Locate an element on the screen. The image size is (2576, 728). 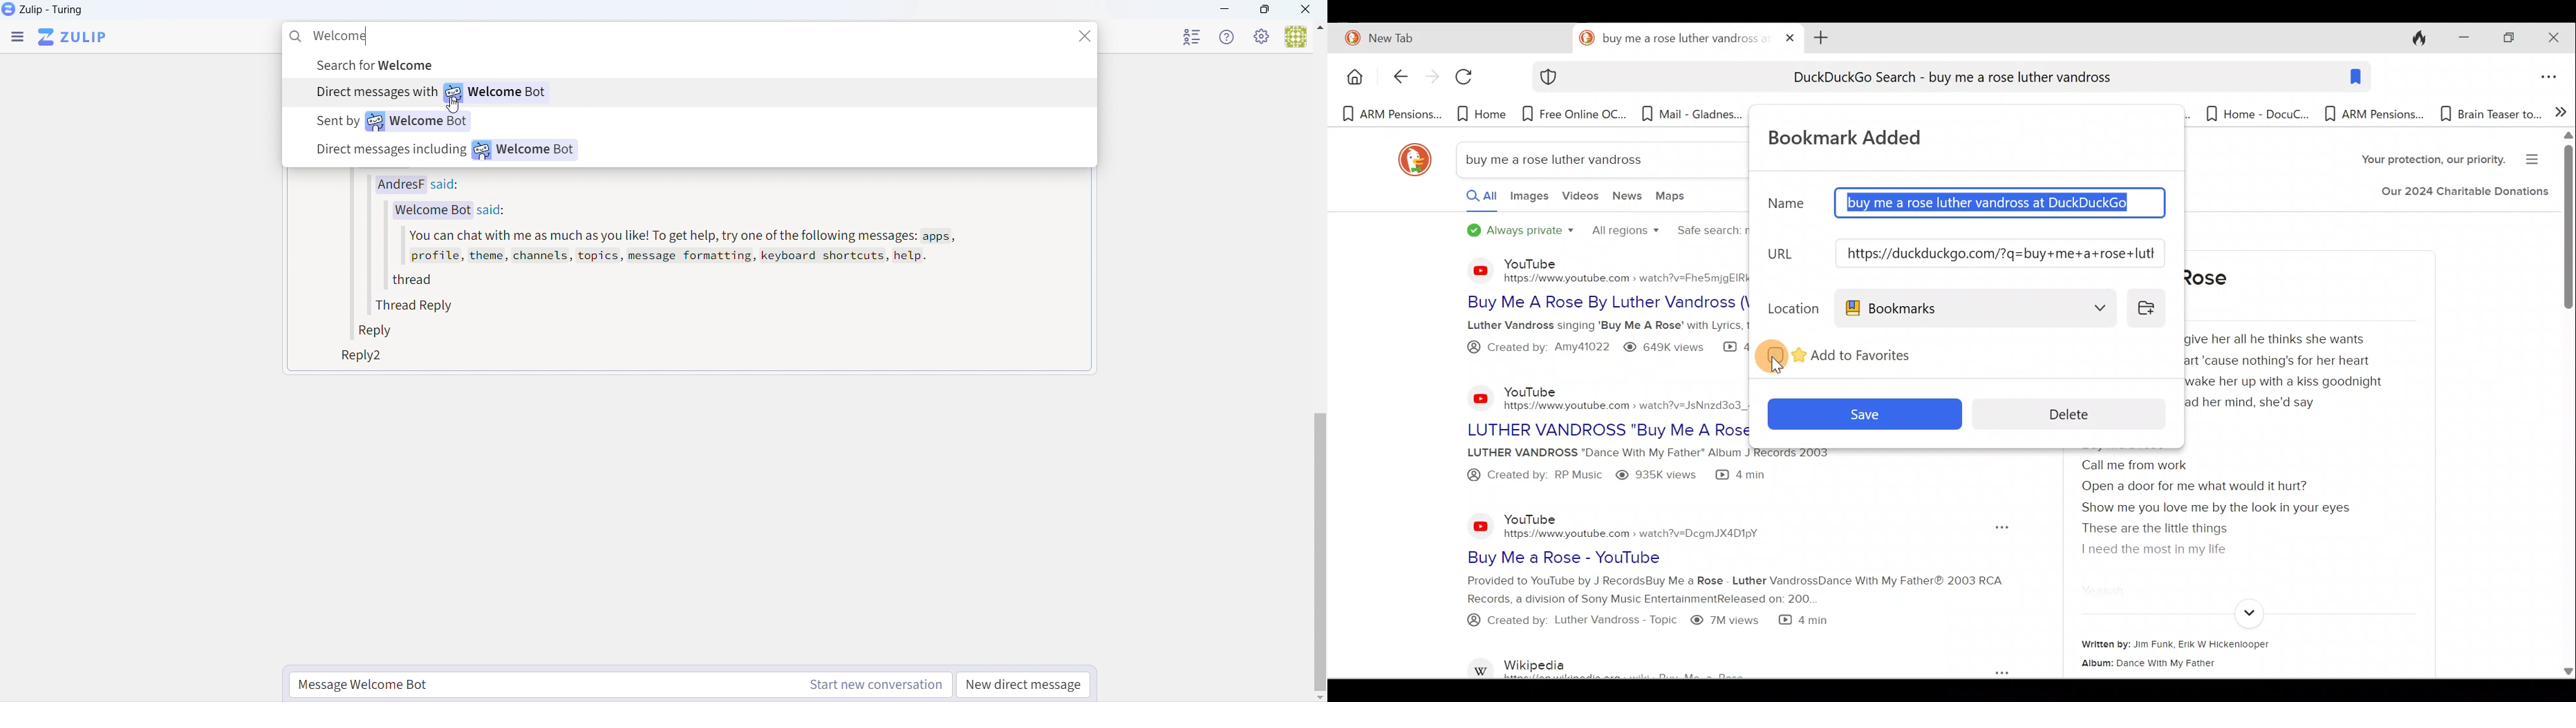
Our 2024 Charitable Donations is located at coordinates (2464, 194).